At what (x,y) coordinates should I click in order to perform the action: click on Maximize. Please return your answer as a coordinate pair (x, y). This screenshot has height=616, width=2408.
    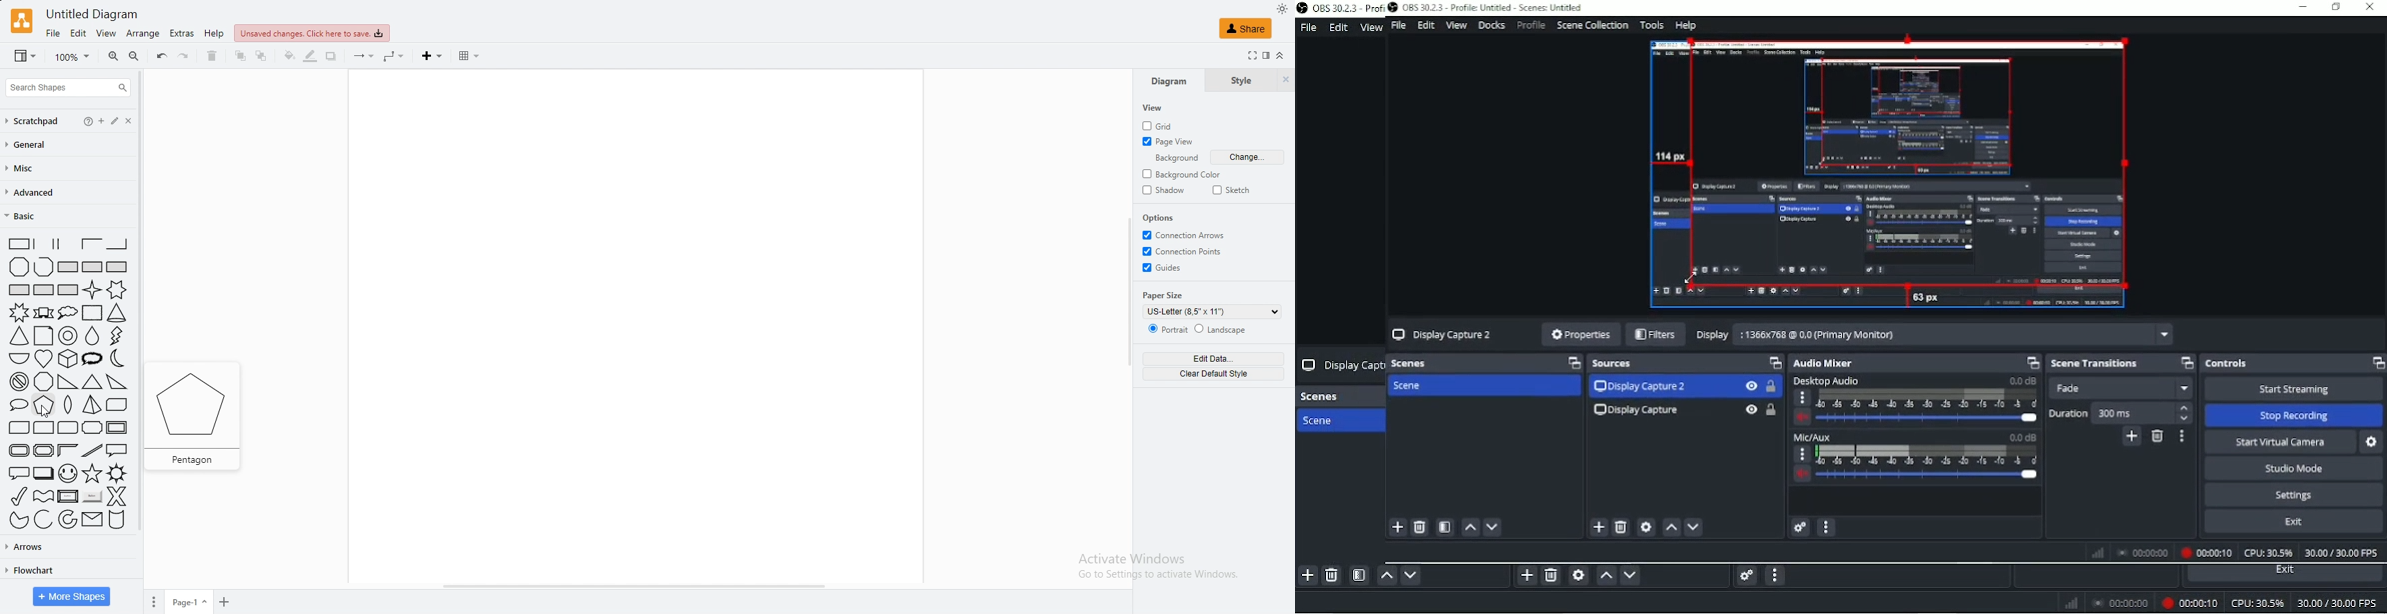
    Looking at the image, I should click on (2377, 364).